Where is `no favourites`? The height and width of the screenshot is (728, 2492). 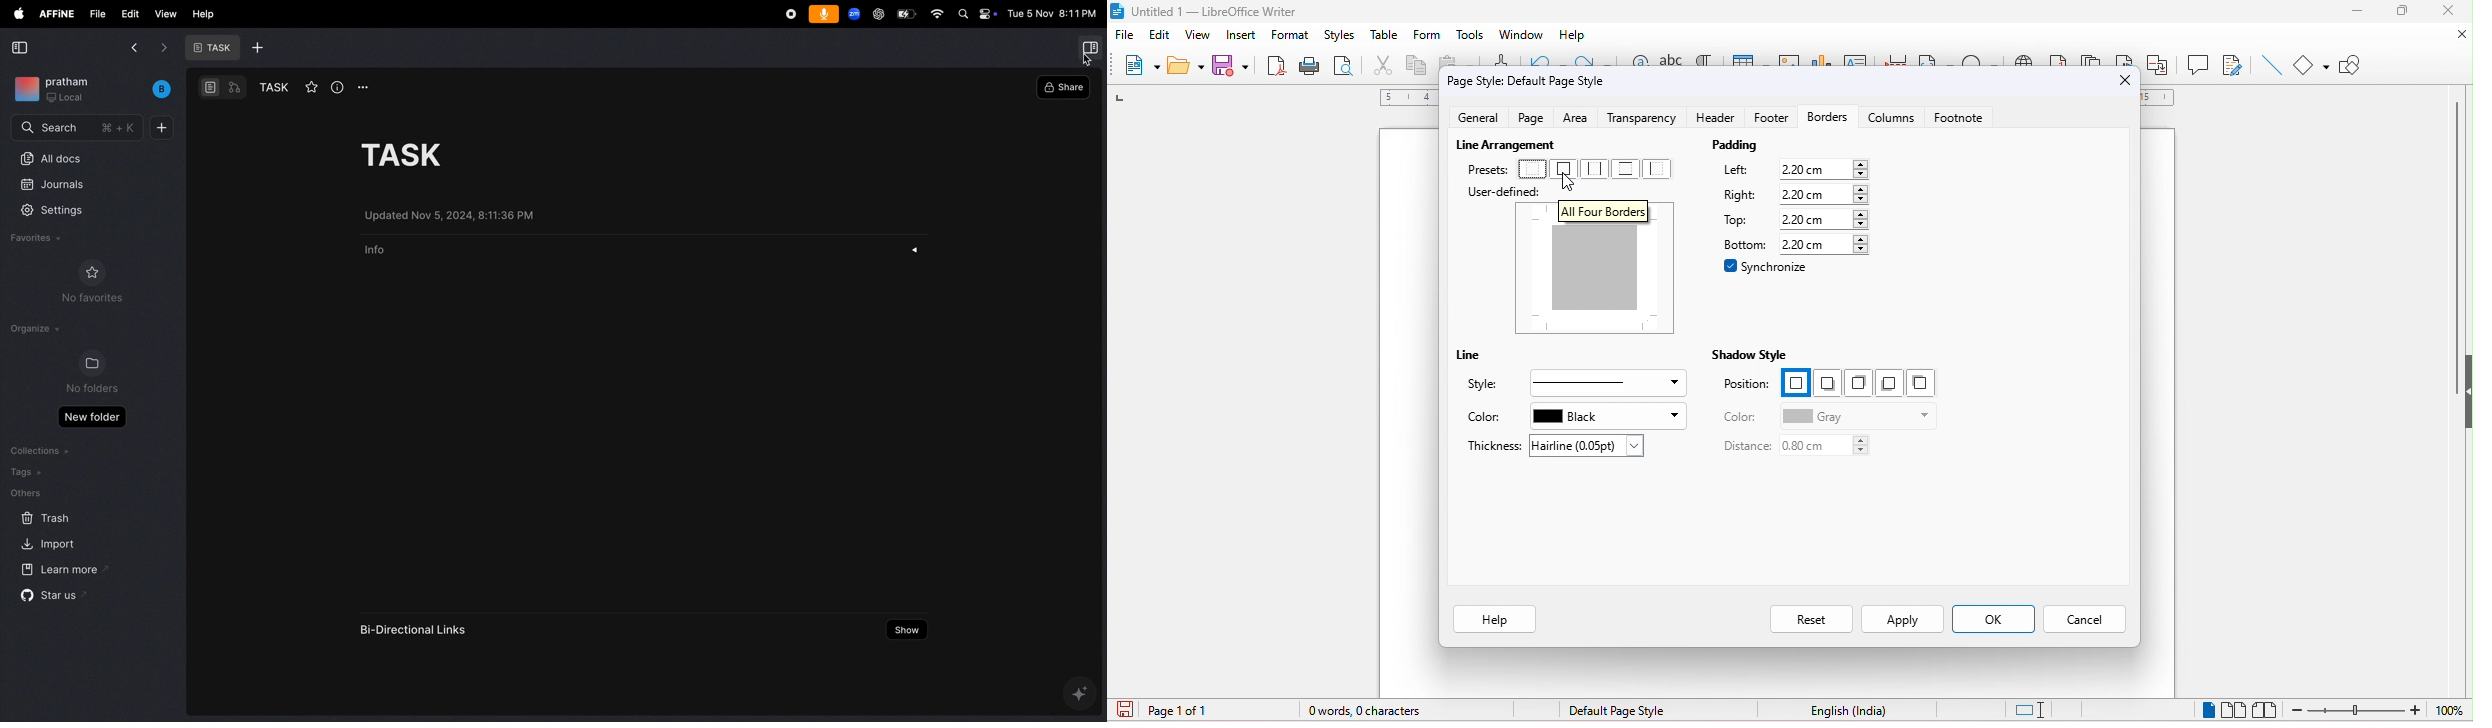
no favourites is located at coordinates (96, 285).